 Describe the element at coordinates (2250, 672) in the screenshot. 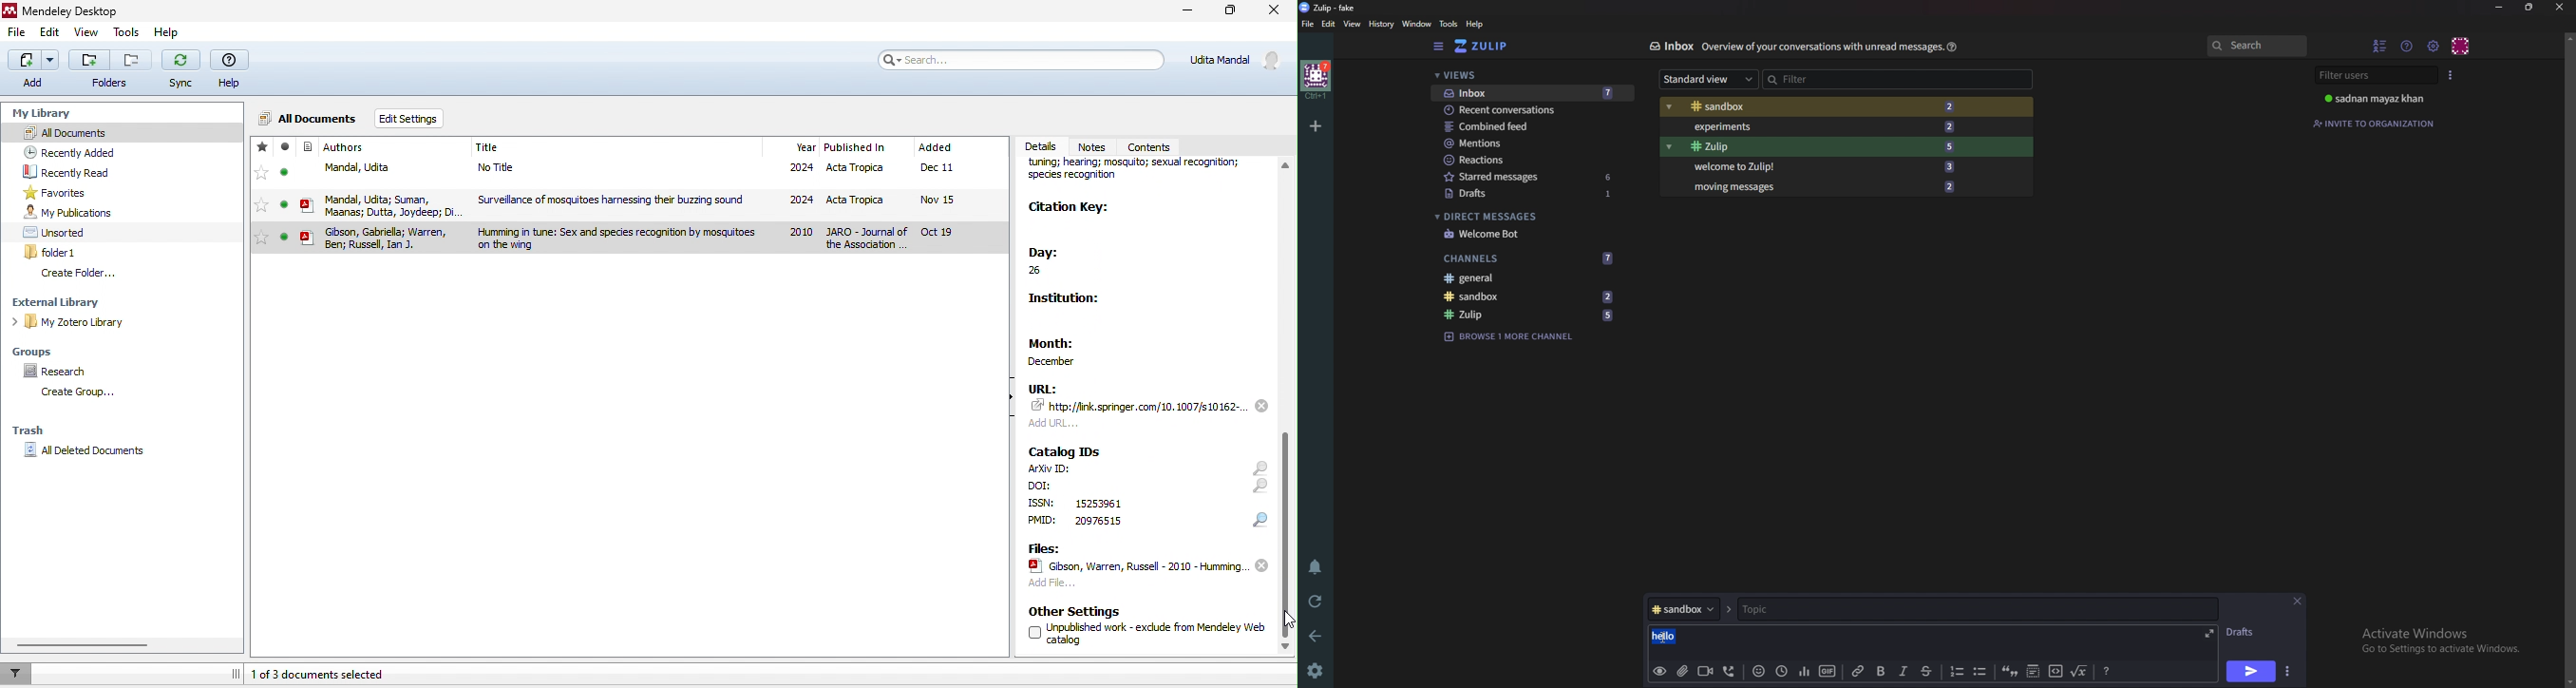

I see `send` at that location.